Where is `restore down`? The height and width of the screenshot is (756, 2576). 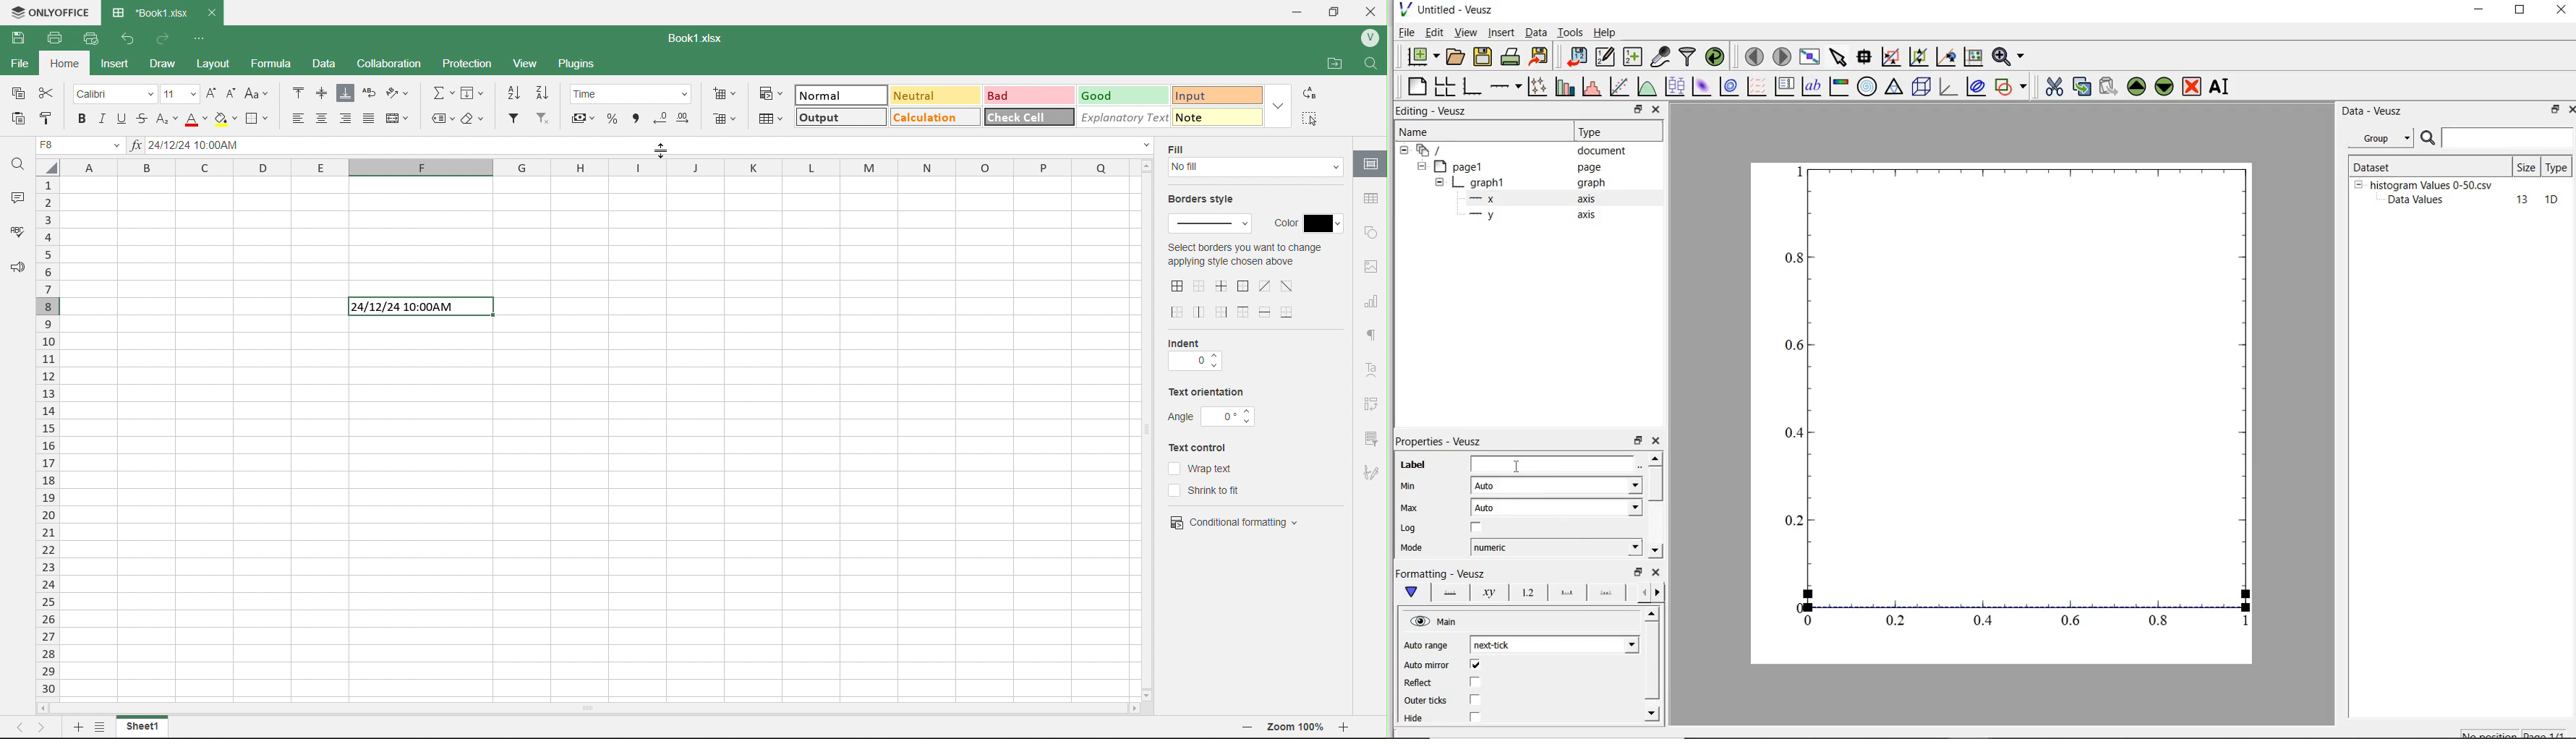 restore down is located at coordinates (1638, 110).